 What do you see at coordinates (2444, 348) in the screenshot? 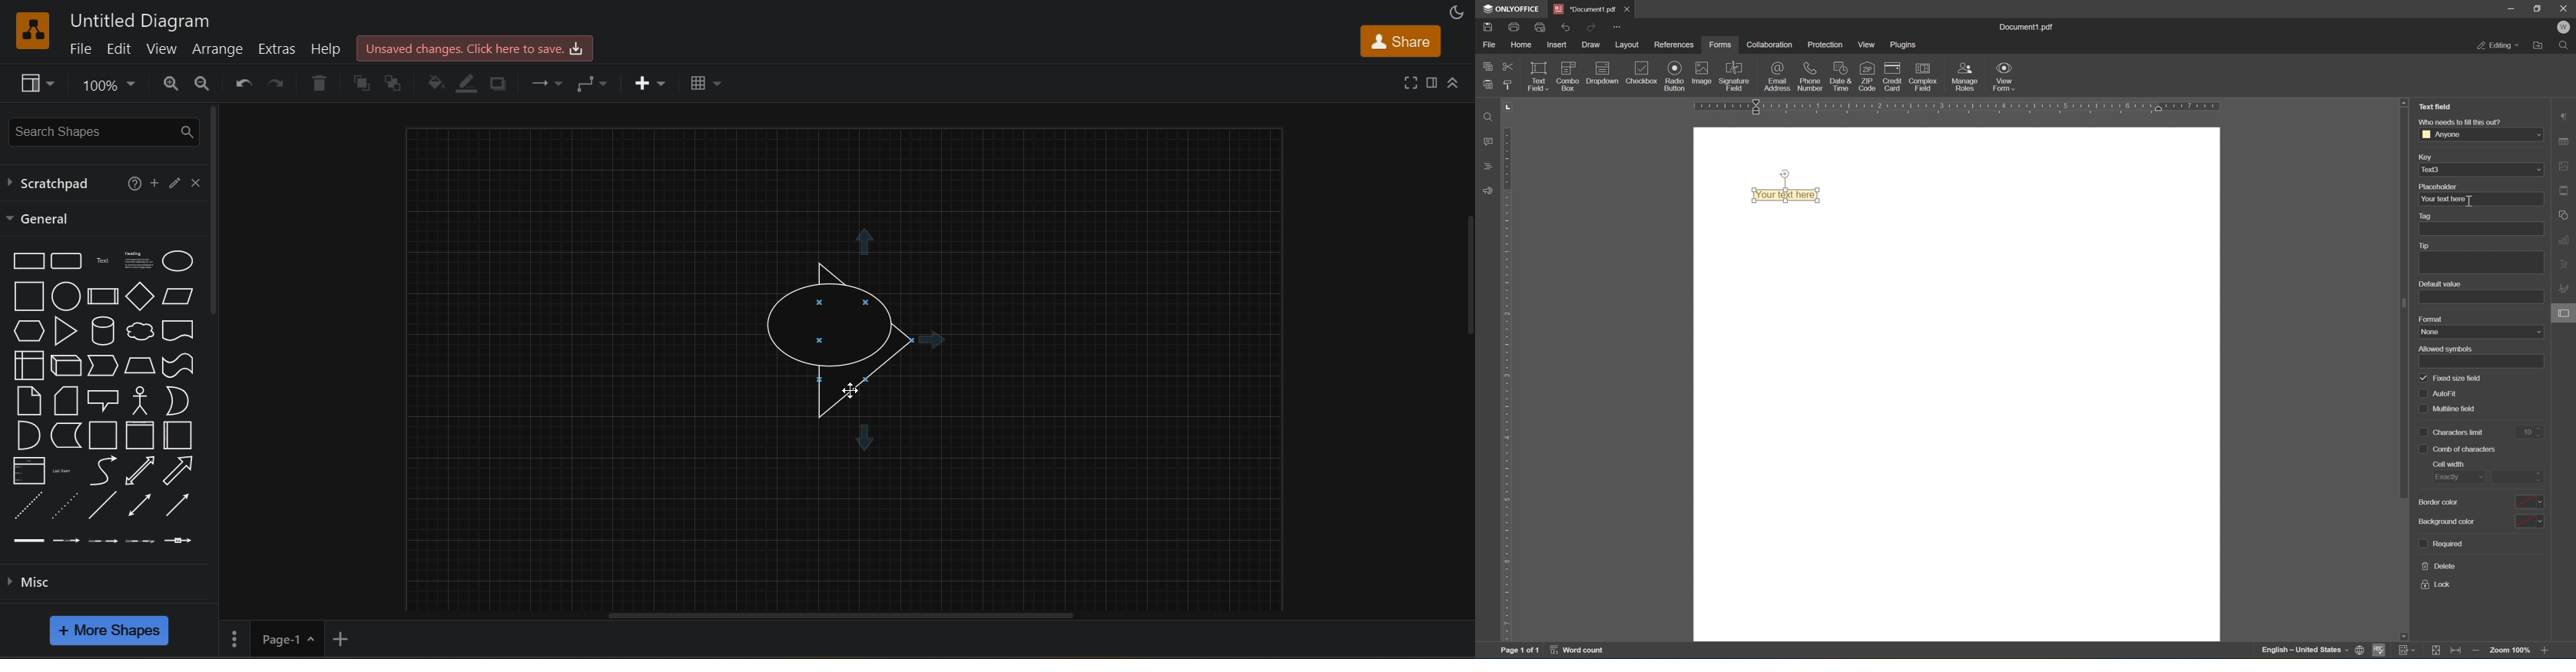
I see `allowed symbols` at bounding box center [2444, 348].